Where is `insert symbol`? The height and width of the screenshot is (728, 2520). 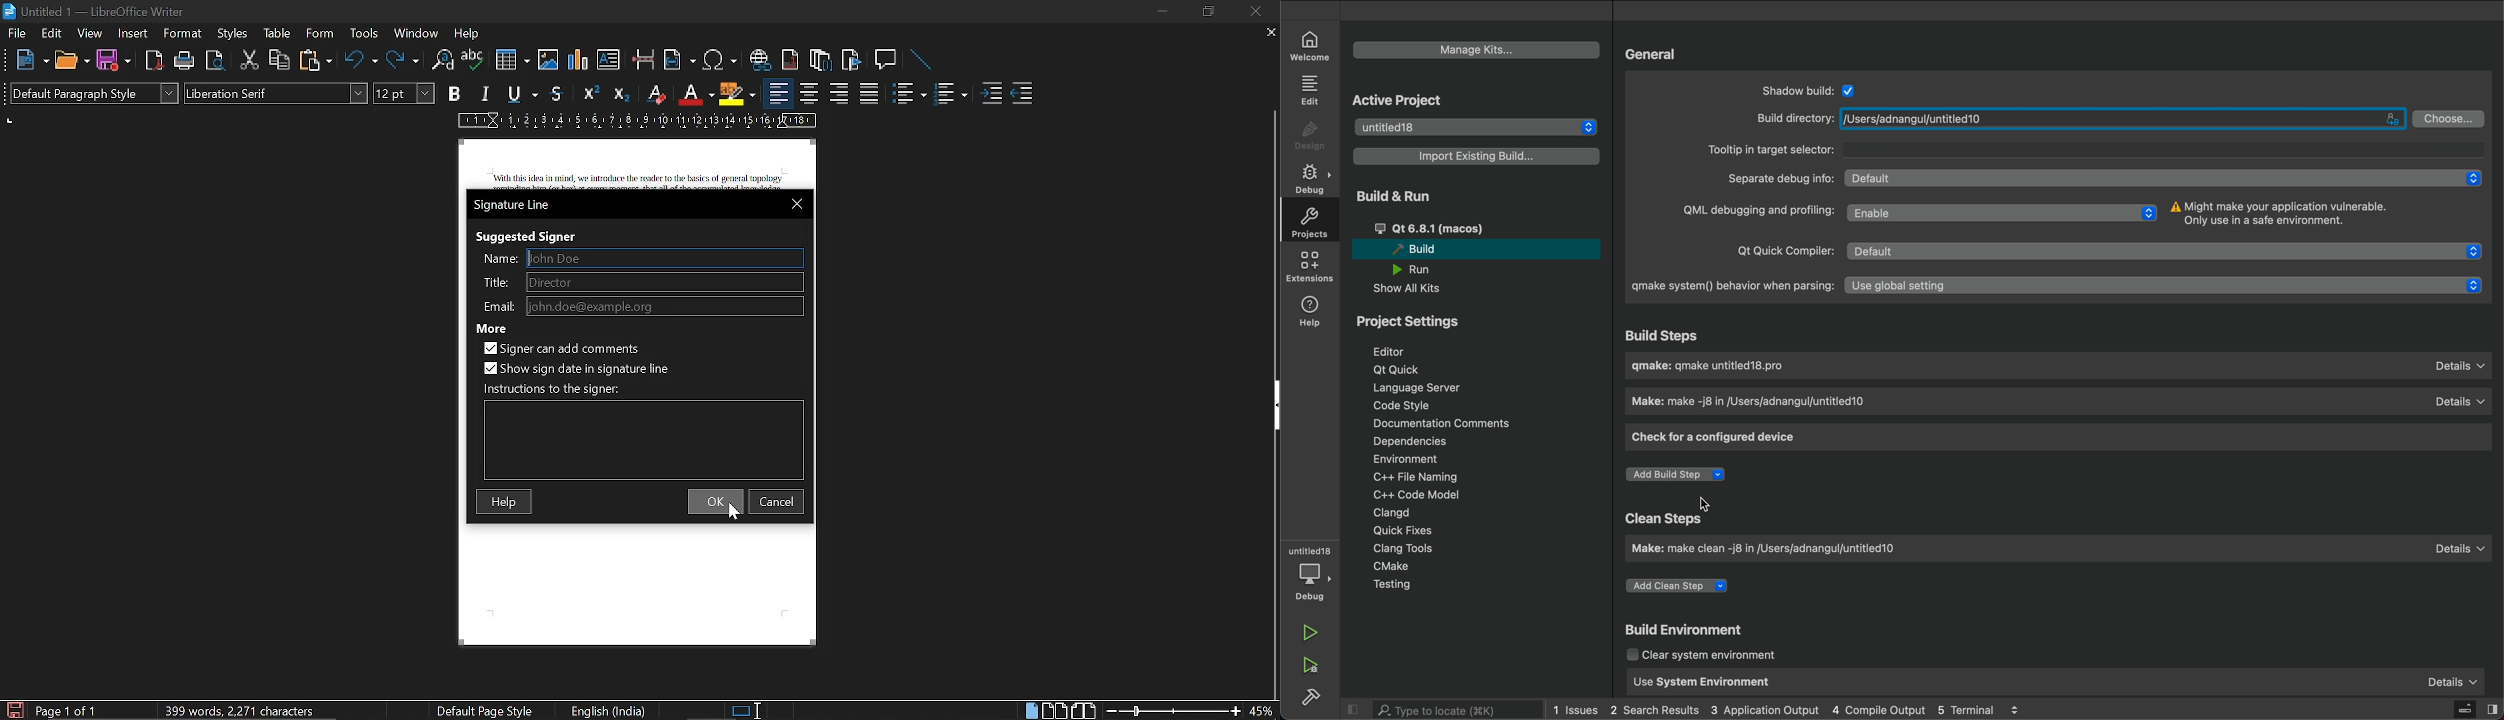 insert symbol is located at coordinates (718, 60).